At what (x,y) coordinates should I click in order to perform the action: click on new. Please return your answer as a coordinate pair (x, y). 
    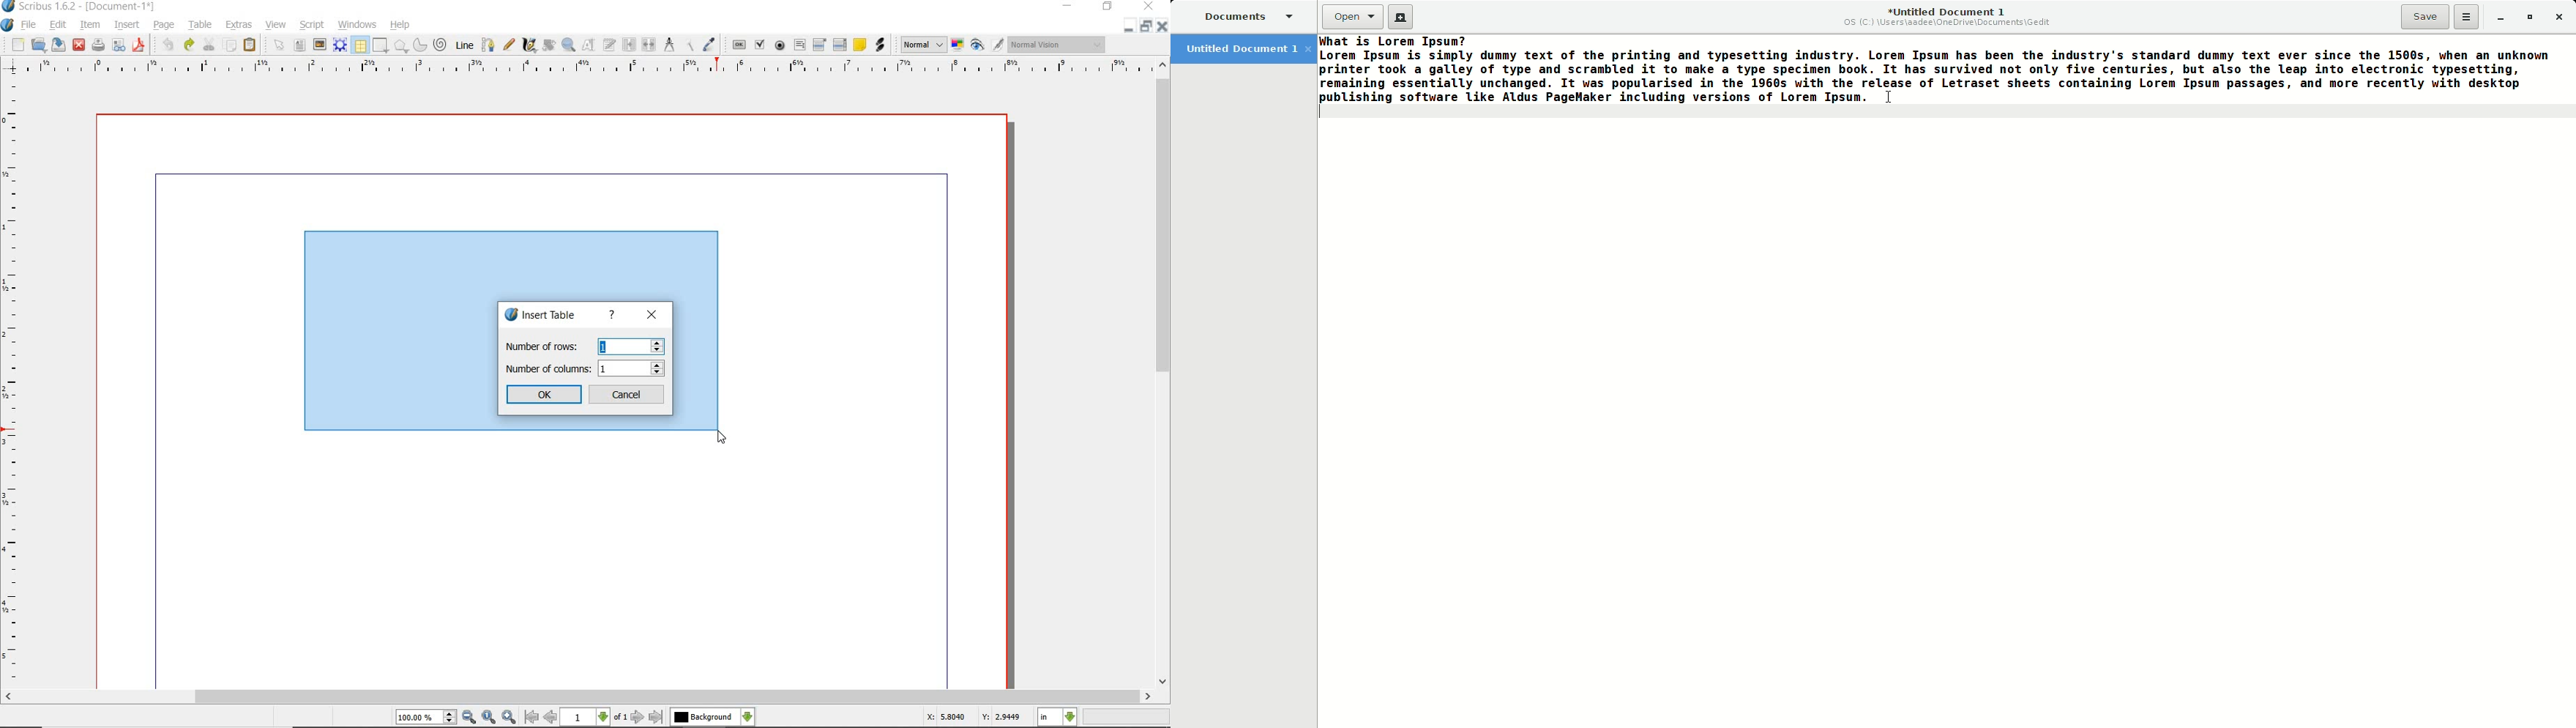
    Looking at the image, I should click on (18, 46).